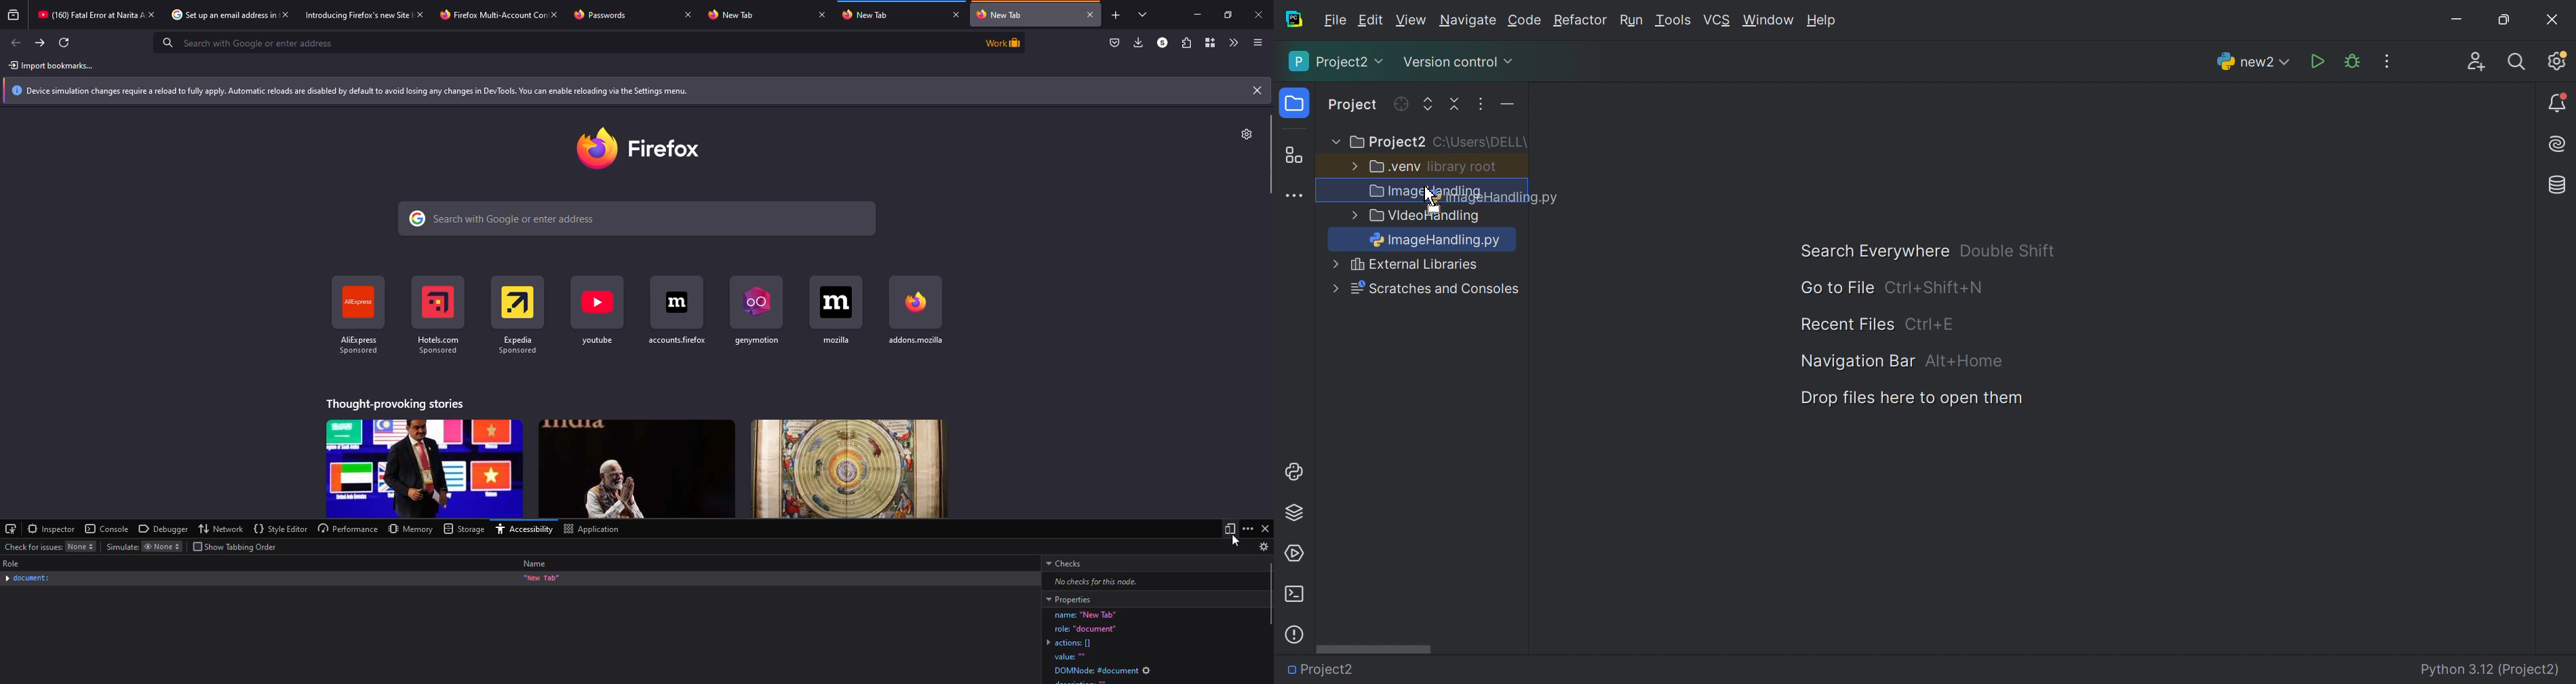  Describe the element at coordinates (1327, 670) in the screenshot. I see `Project2` at that location.